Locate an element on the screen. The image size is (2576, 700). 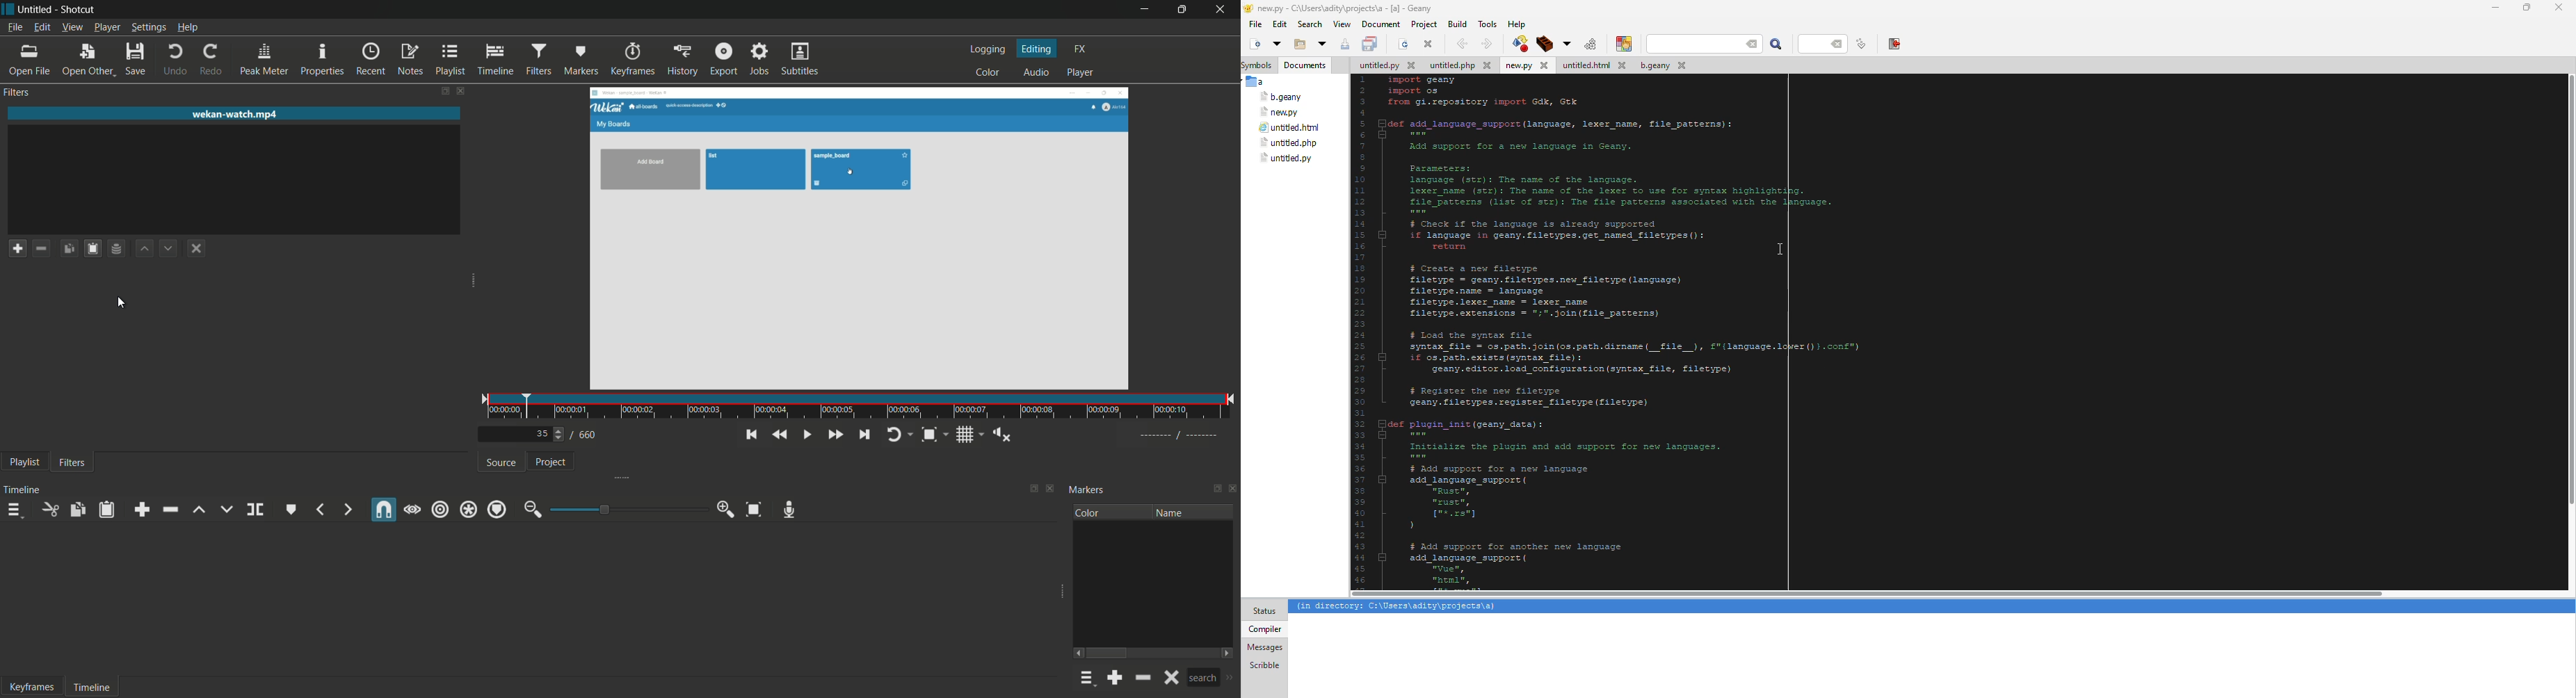
peak meter is located at coordinates (265, 61).